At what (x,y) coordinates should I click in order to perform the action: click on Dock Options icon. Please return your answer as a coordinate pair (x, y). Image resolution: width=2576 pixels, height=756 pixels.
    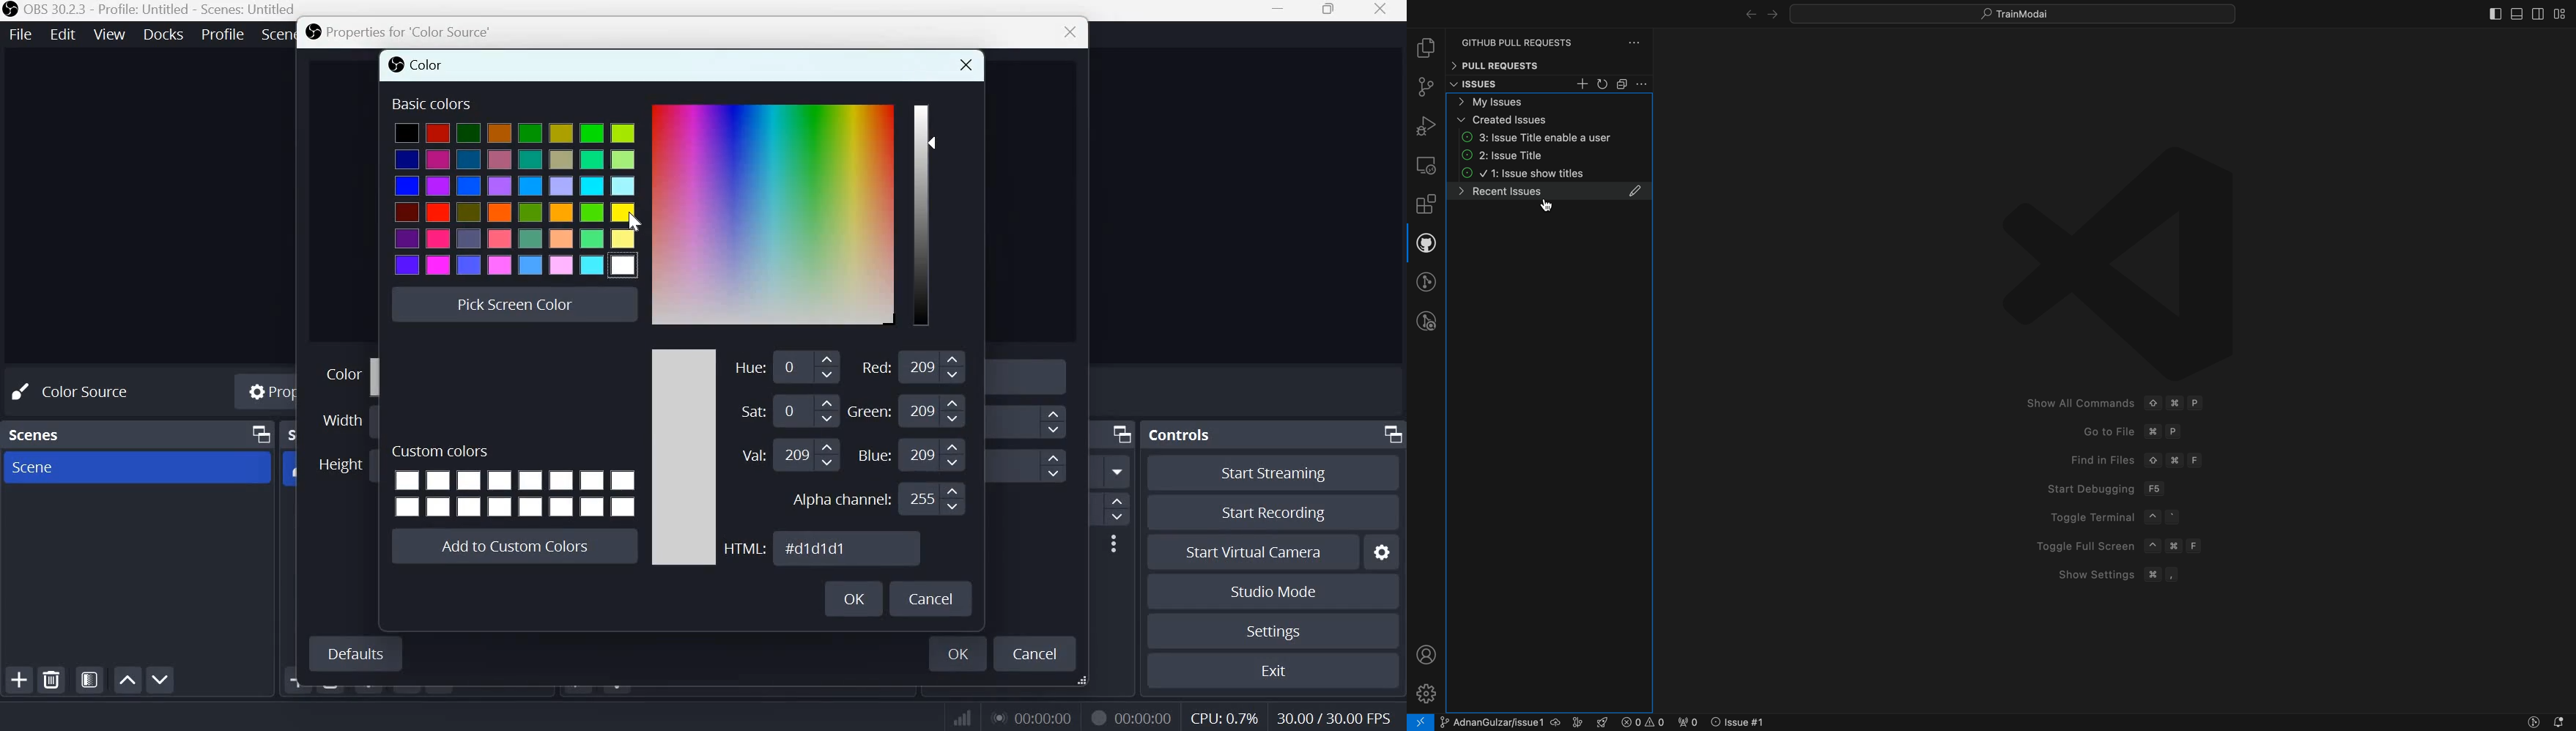
    Looking at the image, I should click on (1389, 433).